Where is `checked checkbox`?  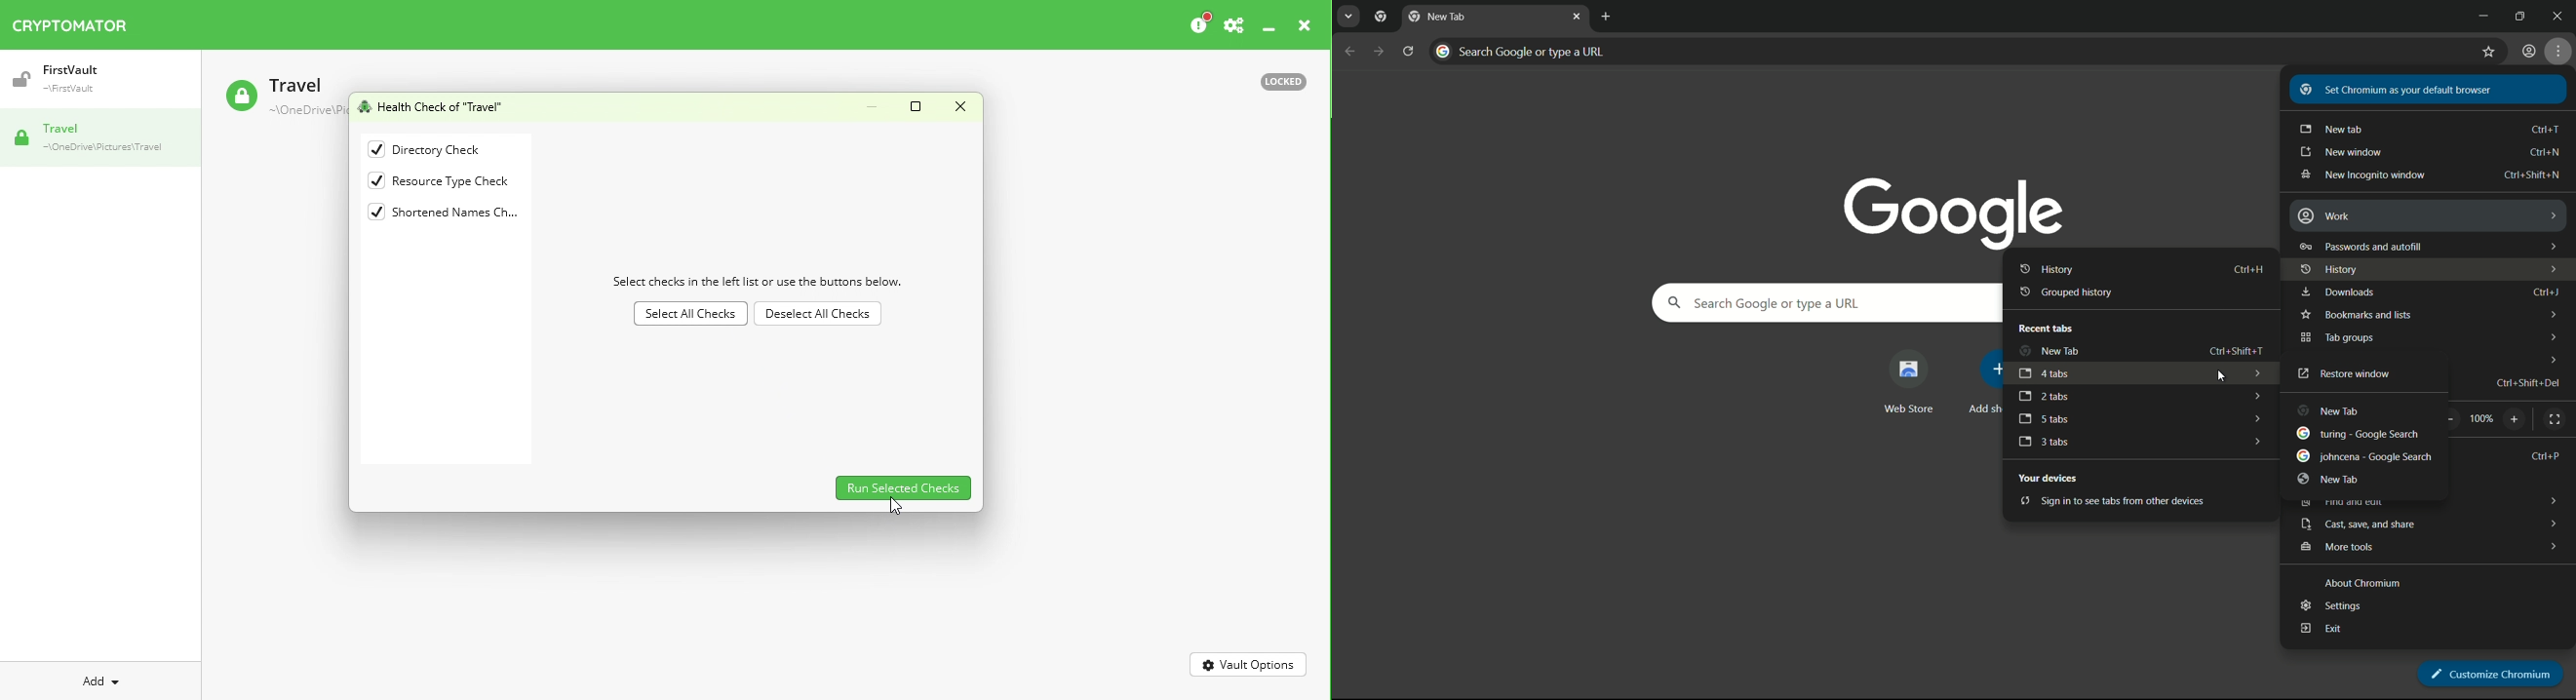 checked checkbox is located at coordinates (376, 181).